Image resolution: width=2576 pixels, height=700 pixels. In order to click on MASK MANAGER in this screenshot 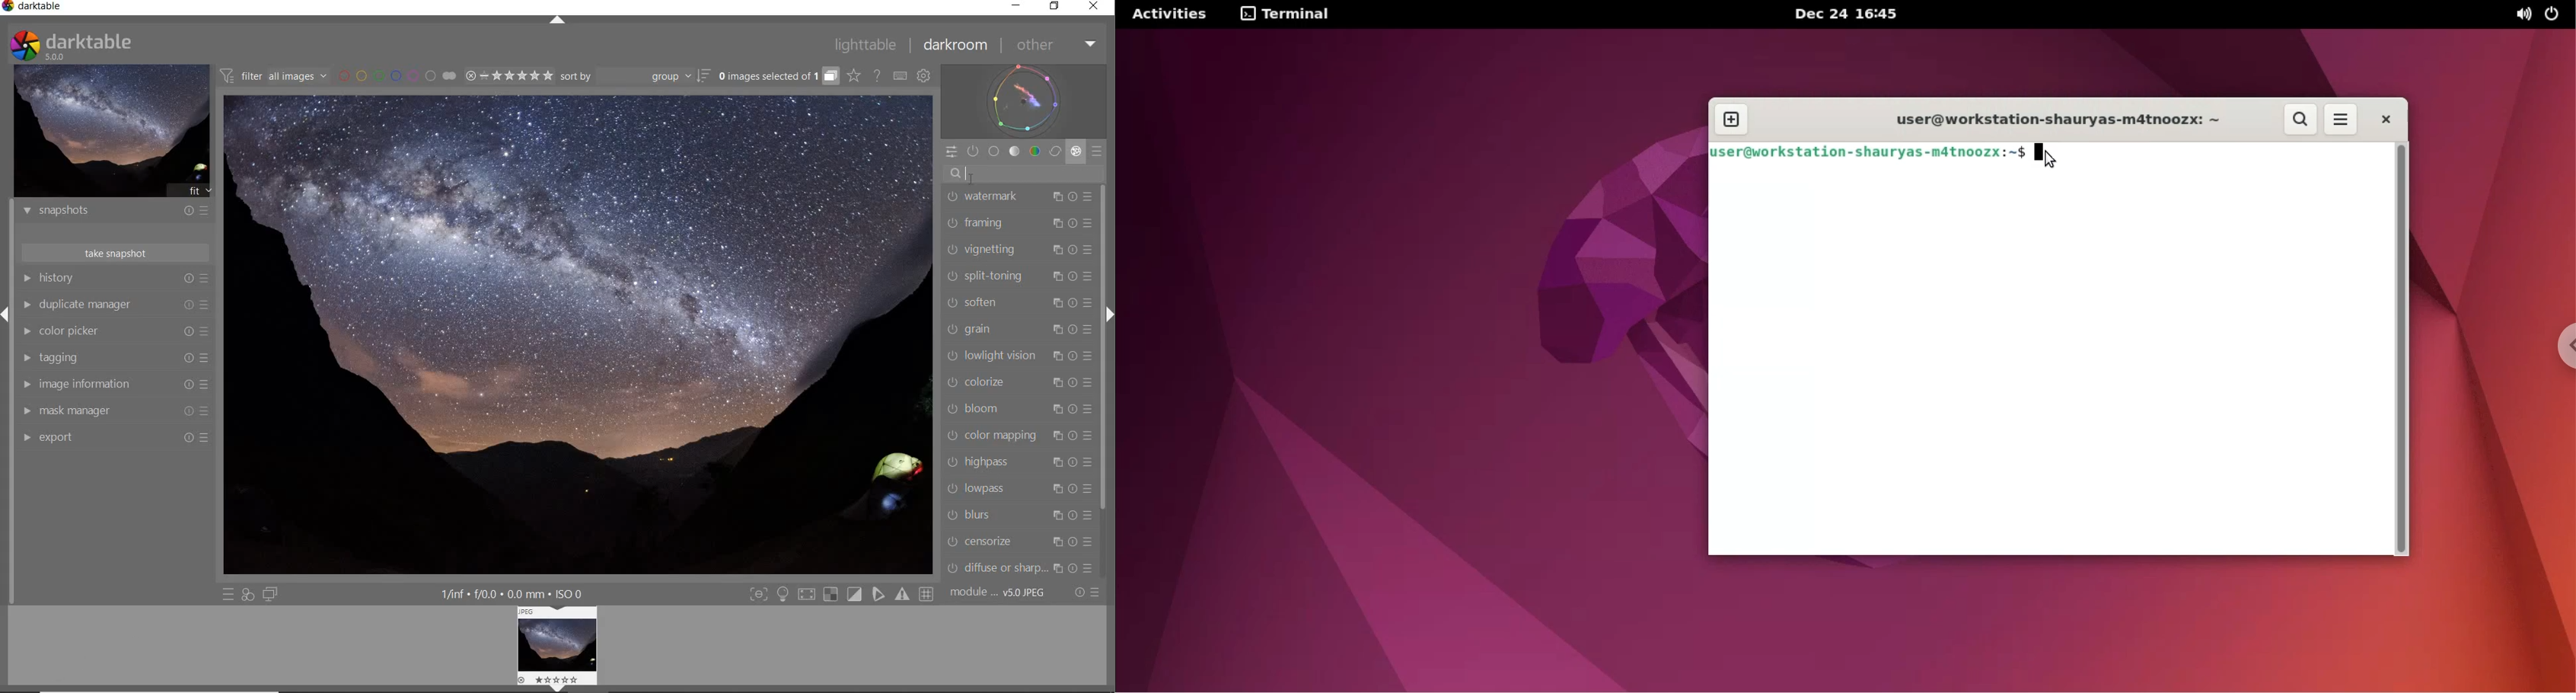, I will do `click(27, 412)`.